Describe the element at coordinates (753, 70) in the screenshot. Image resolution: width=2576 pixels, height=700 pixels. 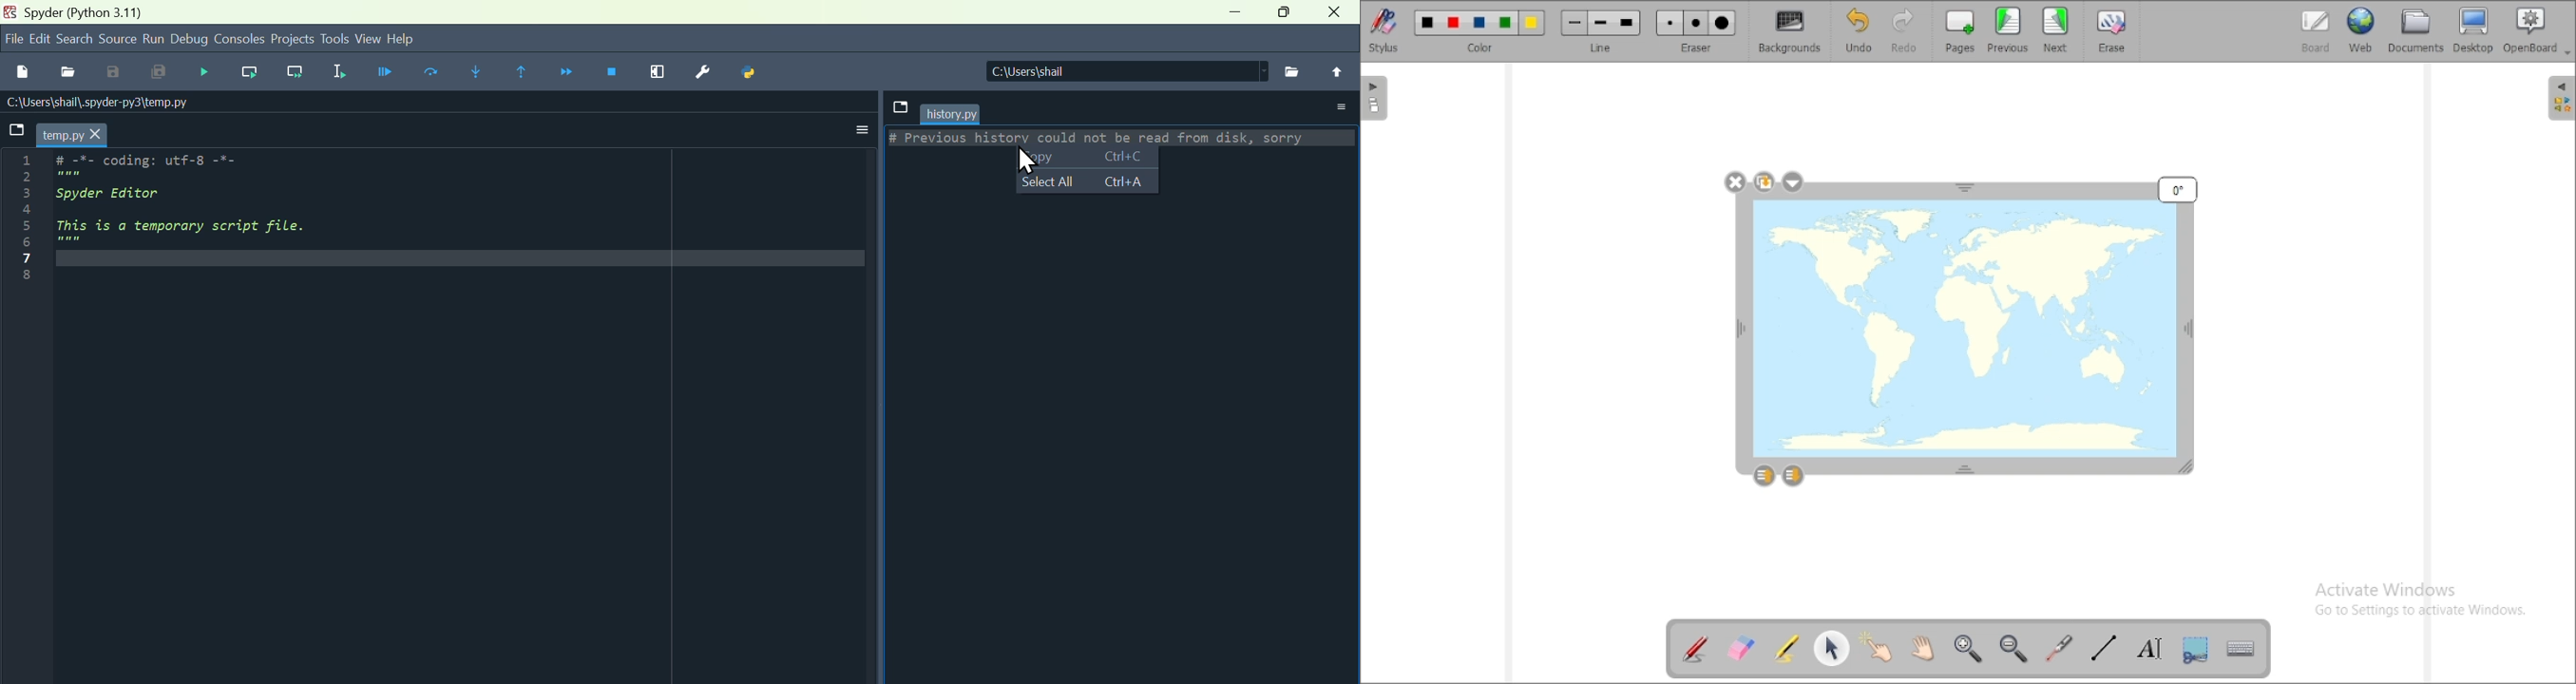
I see `PYTHONPATH manager` at that location.